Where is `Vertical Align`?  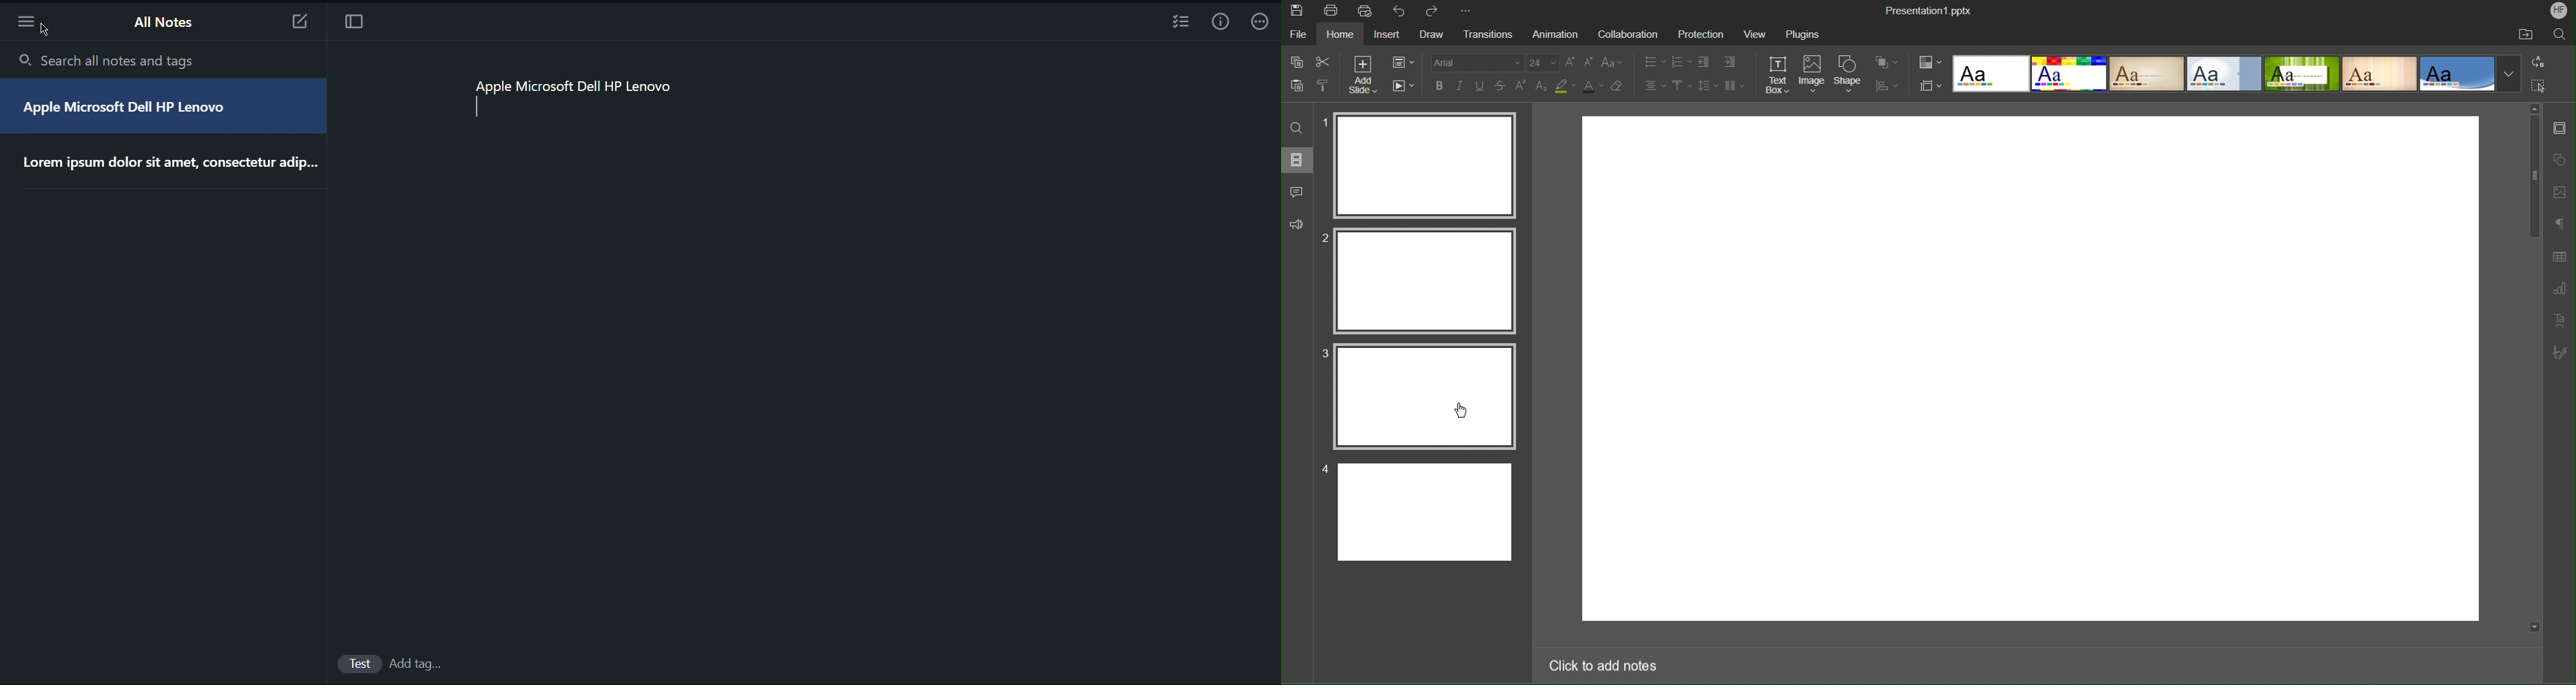 Vertical Align is located at coordinates (1681, 84).